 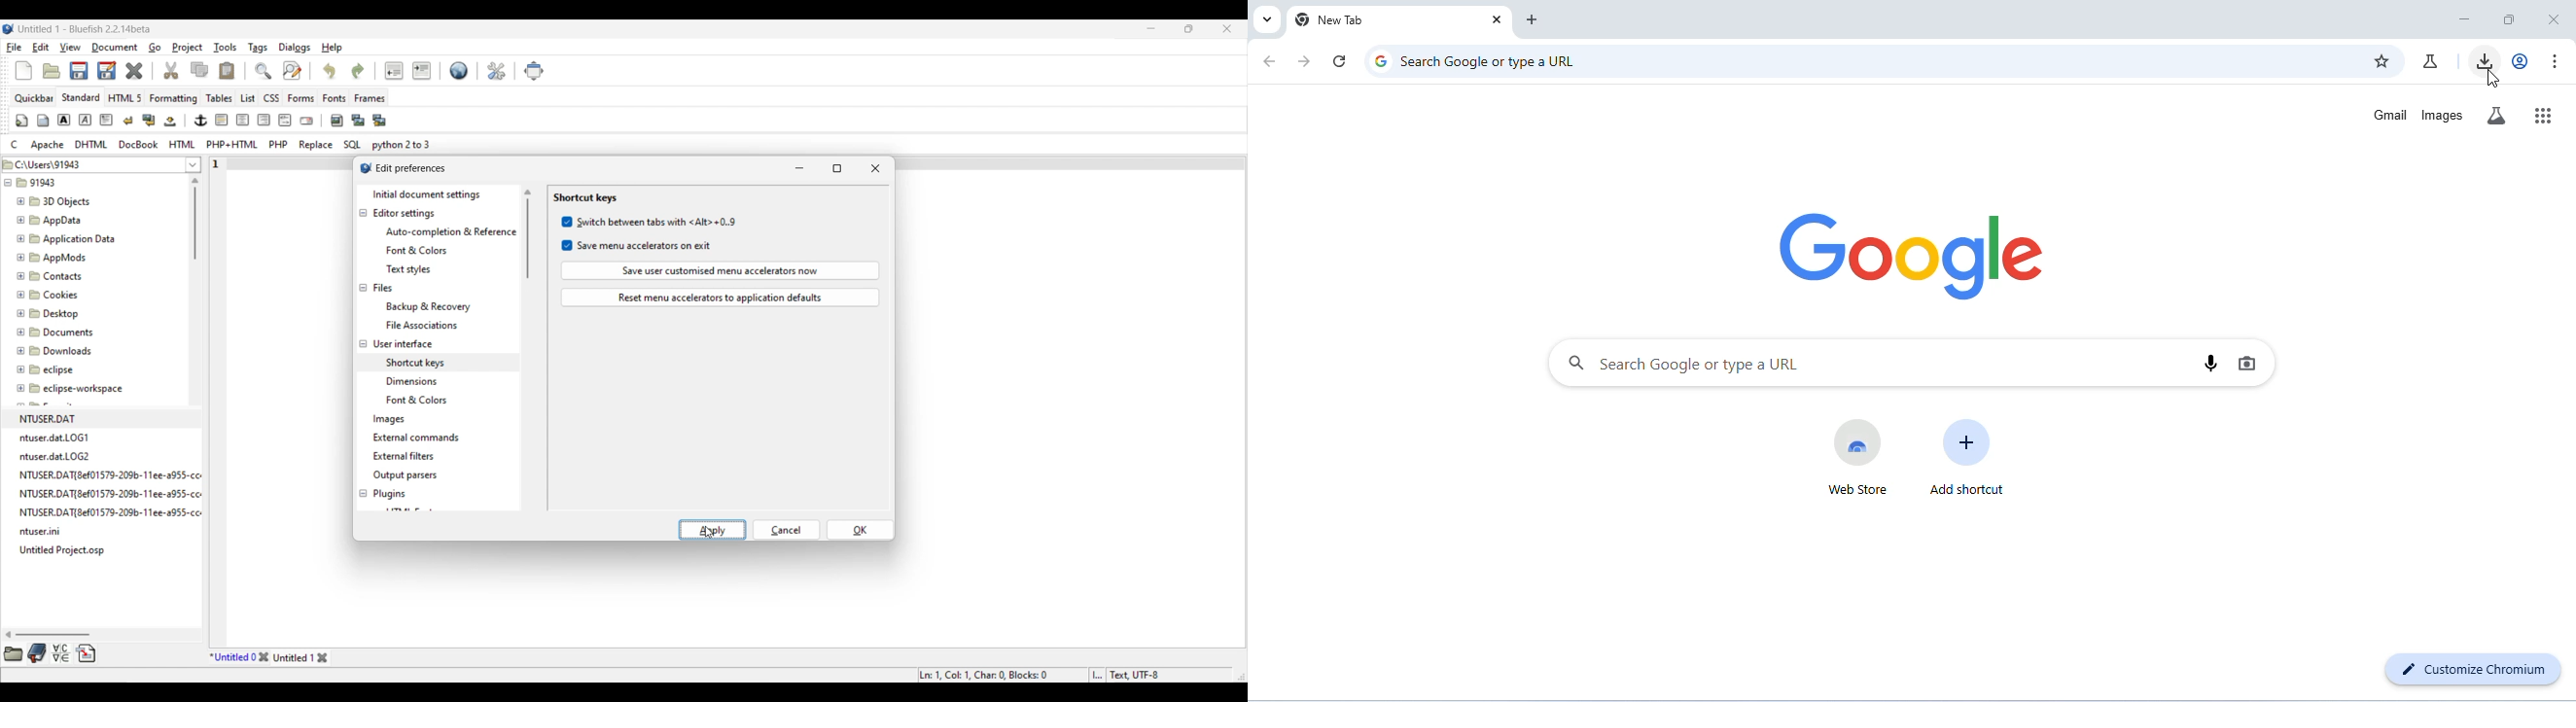 I want to click on User interface setting, so click(x=403, y=344).